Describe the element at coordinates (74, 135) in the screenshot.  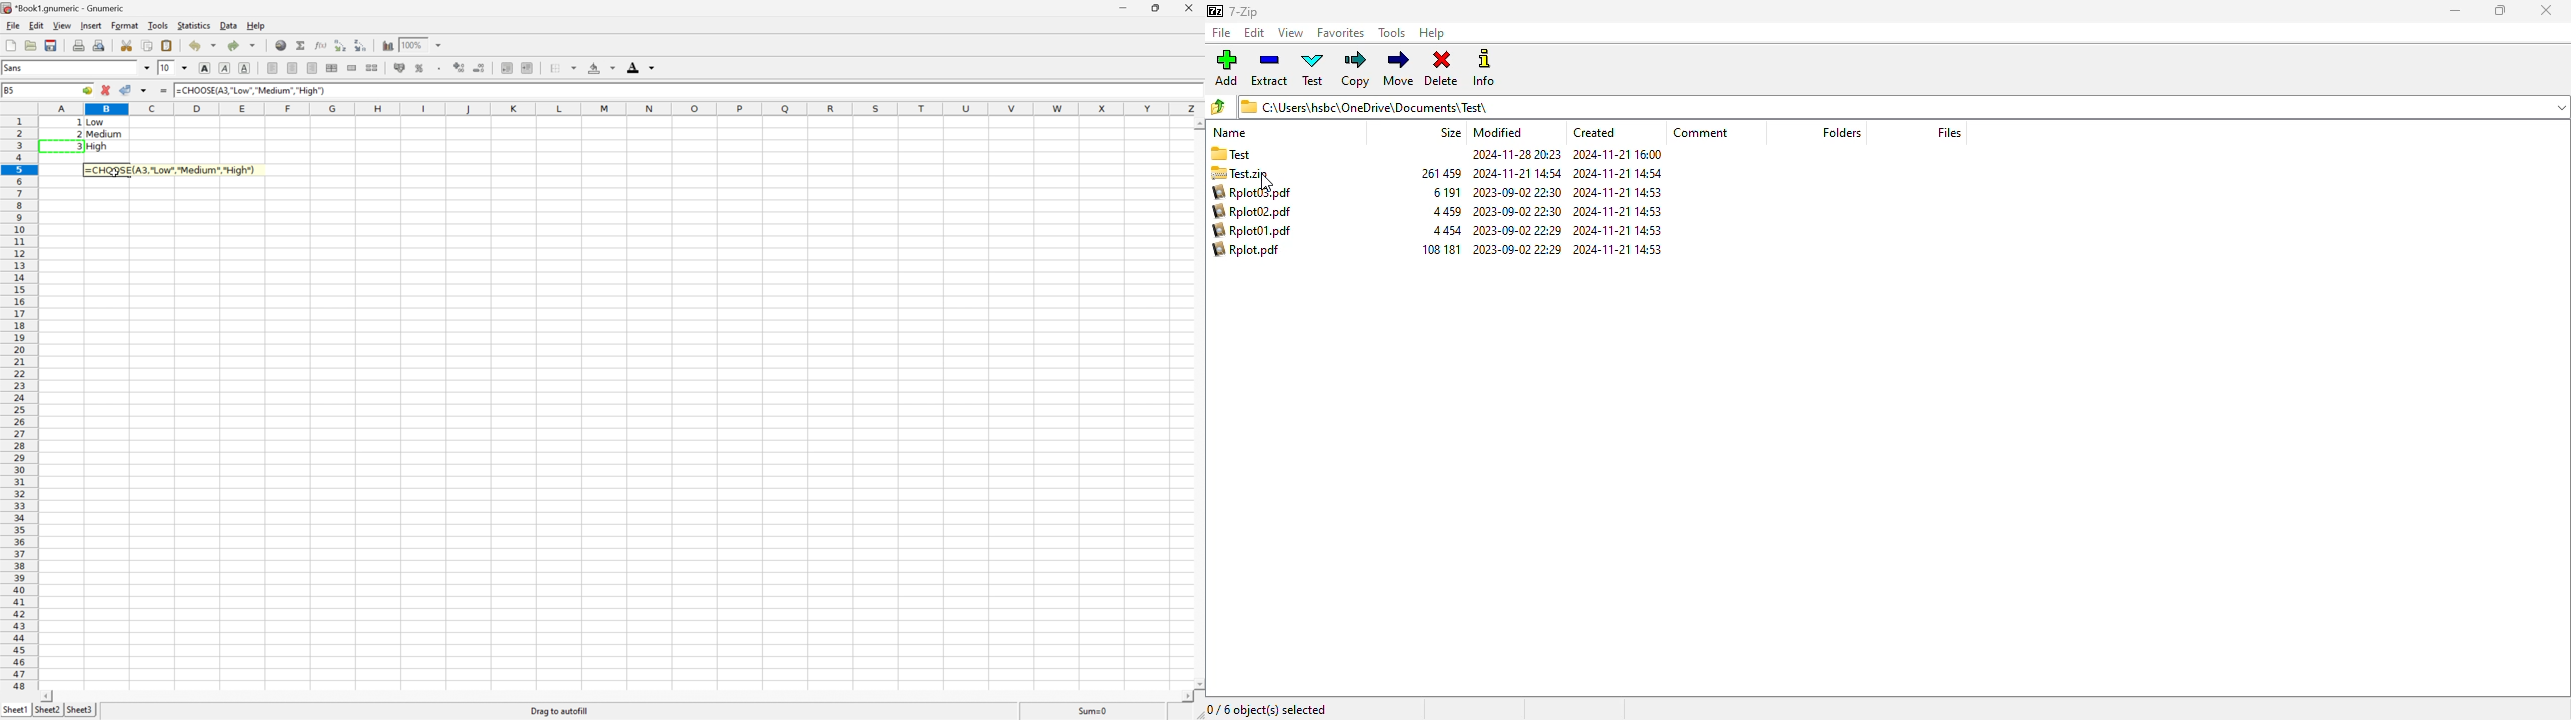
I see `2` at that location.